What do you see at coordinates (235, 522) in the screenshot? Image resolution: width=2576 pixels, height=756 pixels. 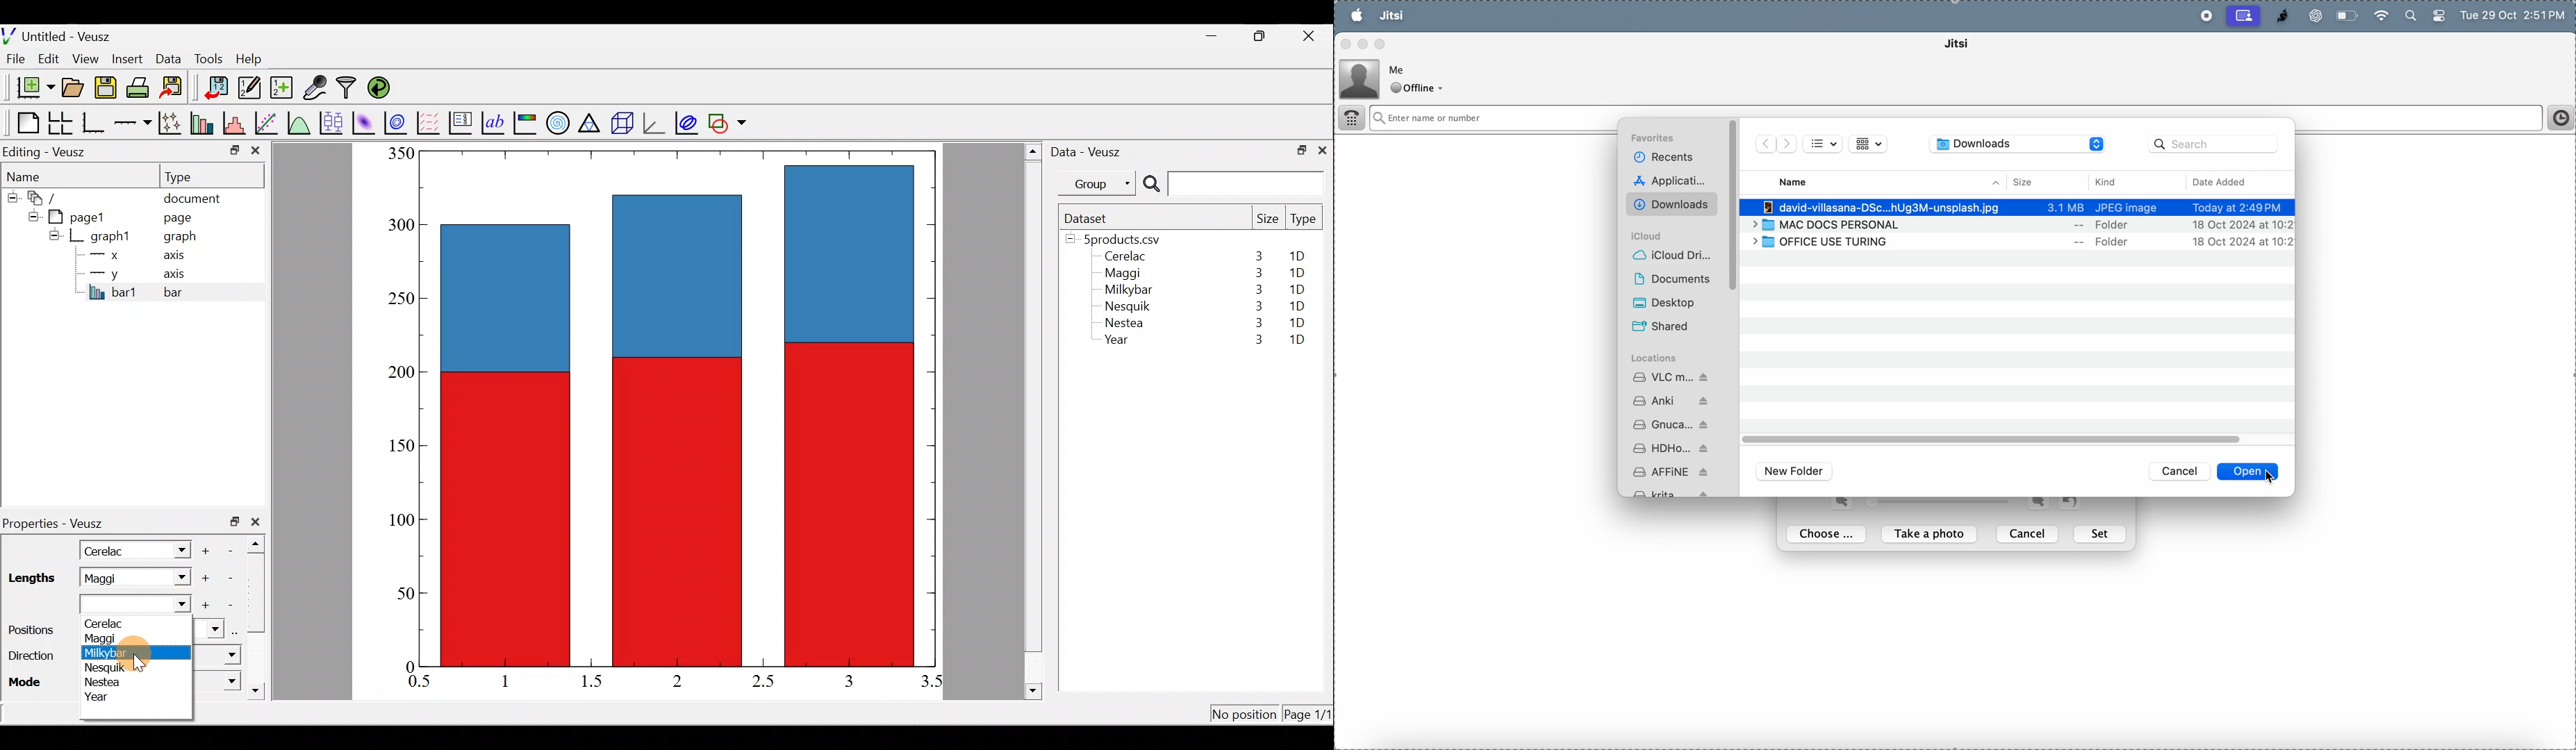 I see `restore down` at bounding box center [235, 522].